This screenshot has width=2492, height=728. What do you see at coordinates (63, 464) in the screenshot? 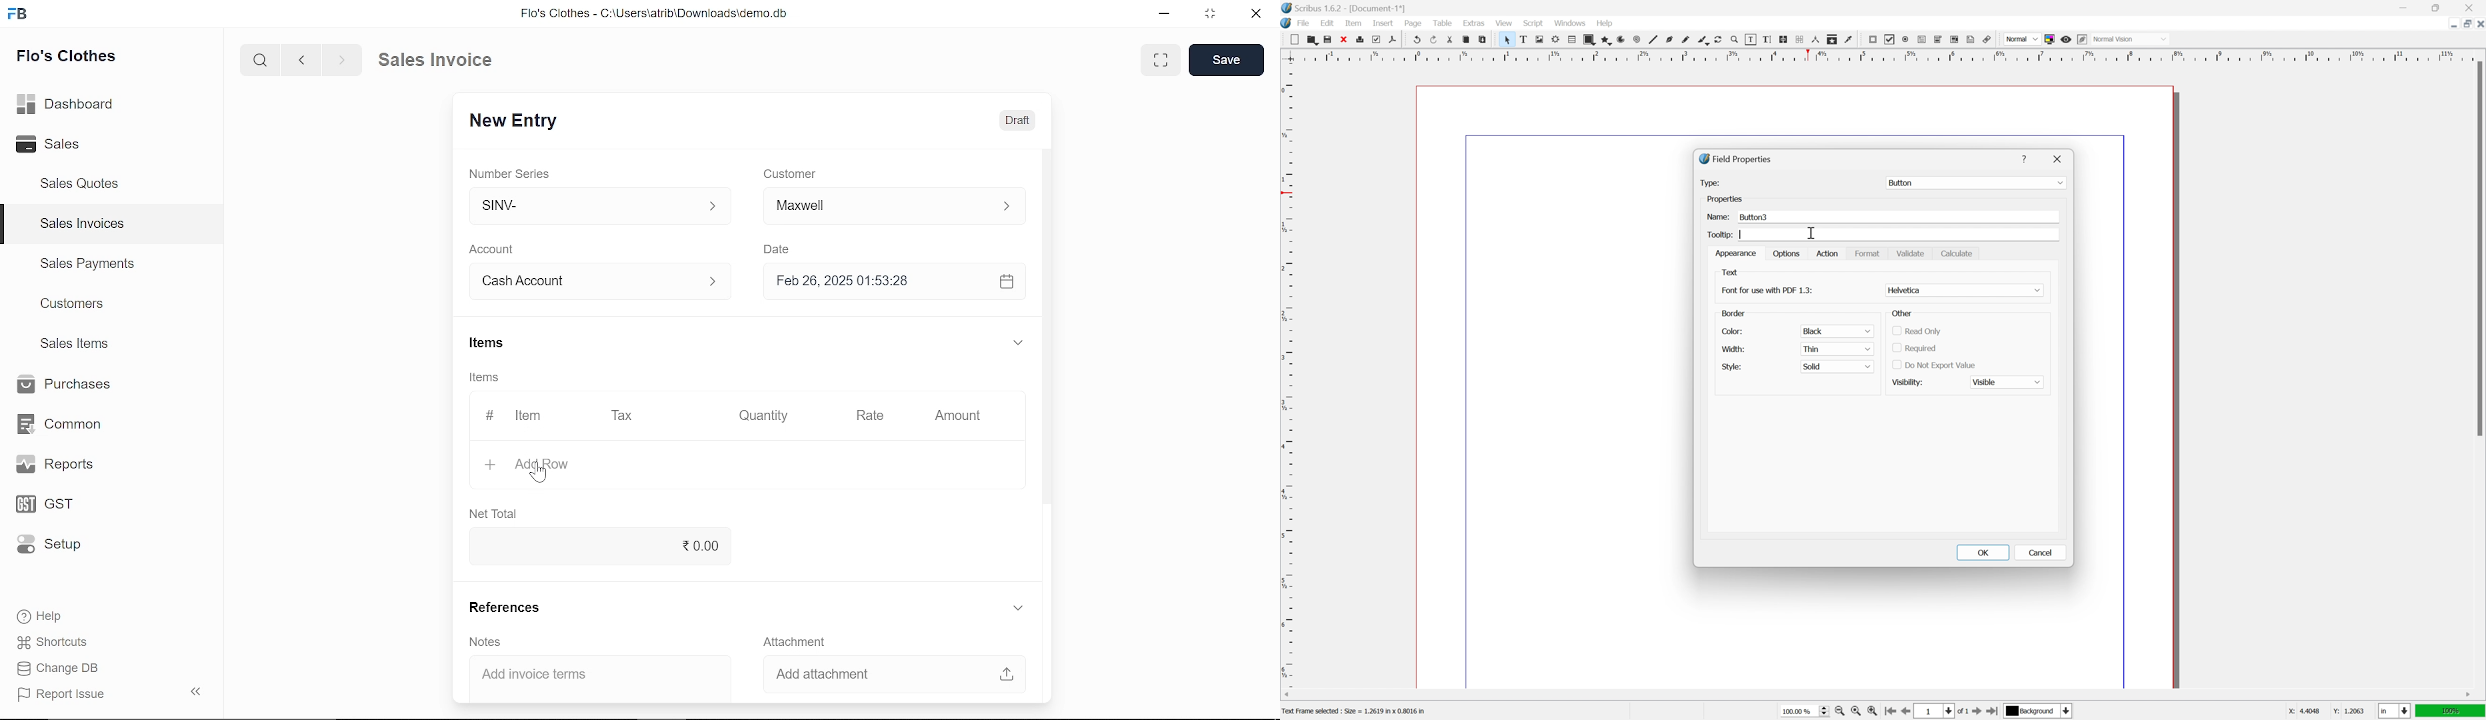
I see `Reports.` at bounding box center [63, 464].